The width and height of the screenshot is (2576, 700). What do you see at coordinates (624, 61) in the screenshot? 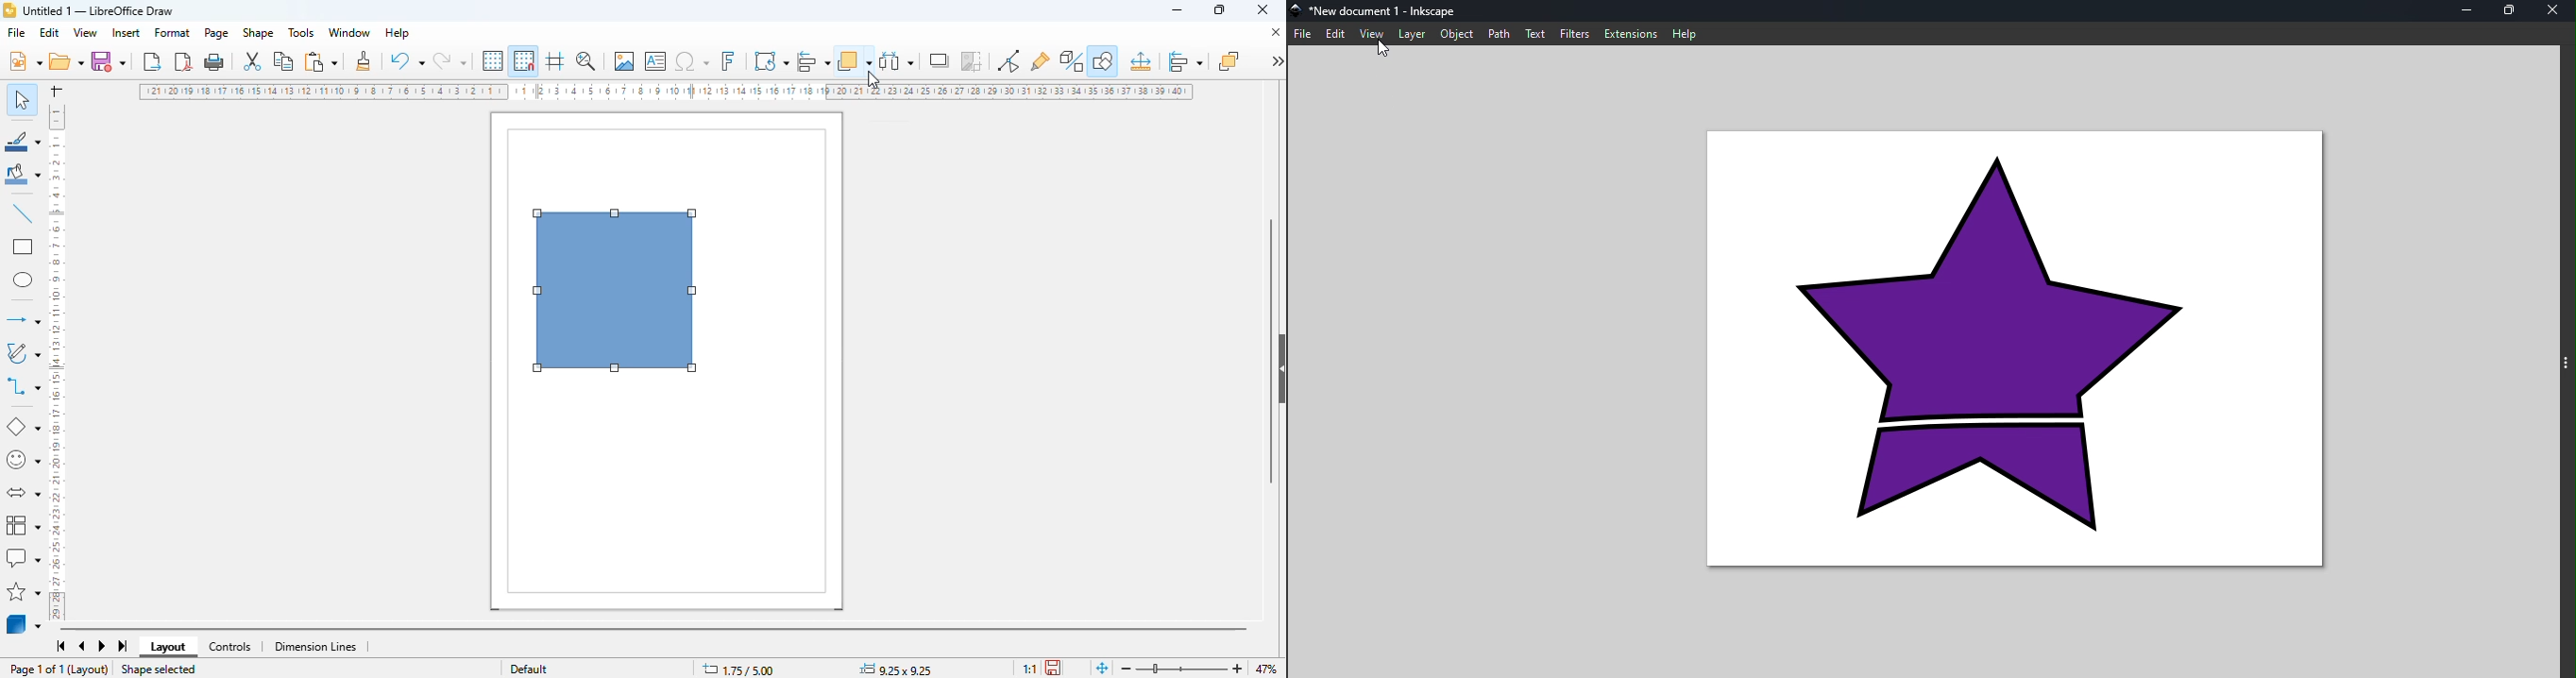
I see `insert image` at bounding box center [624, 61].